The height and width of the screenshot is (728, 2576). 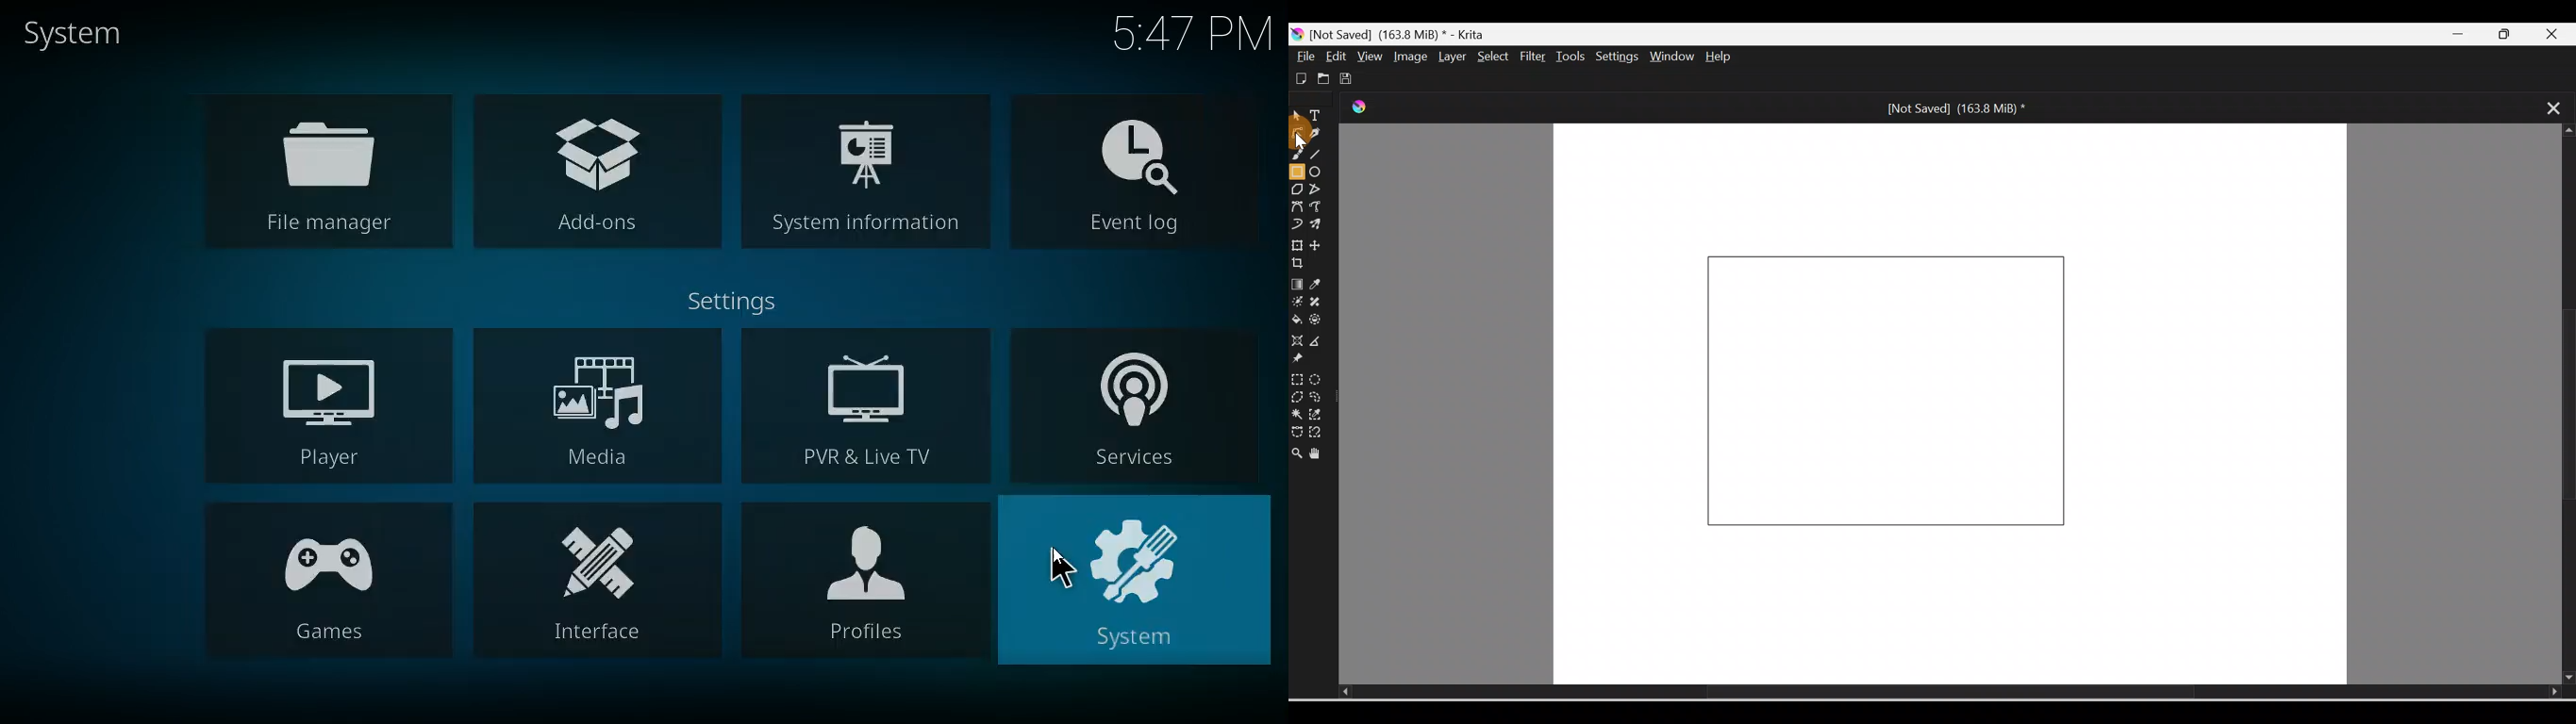 I want to click on Magnetic curve selection tool, so click(x=1319, y=433).